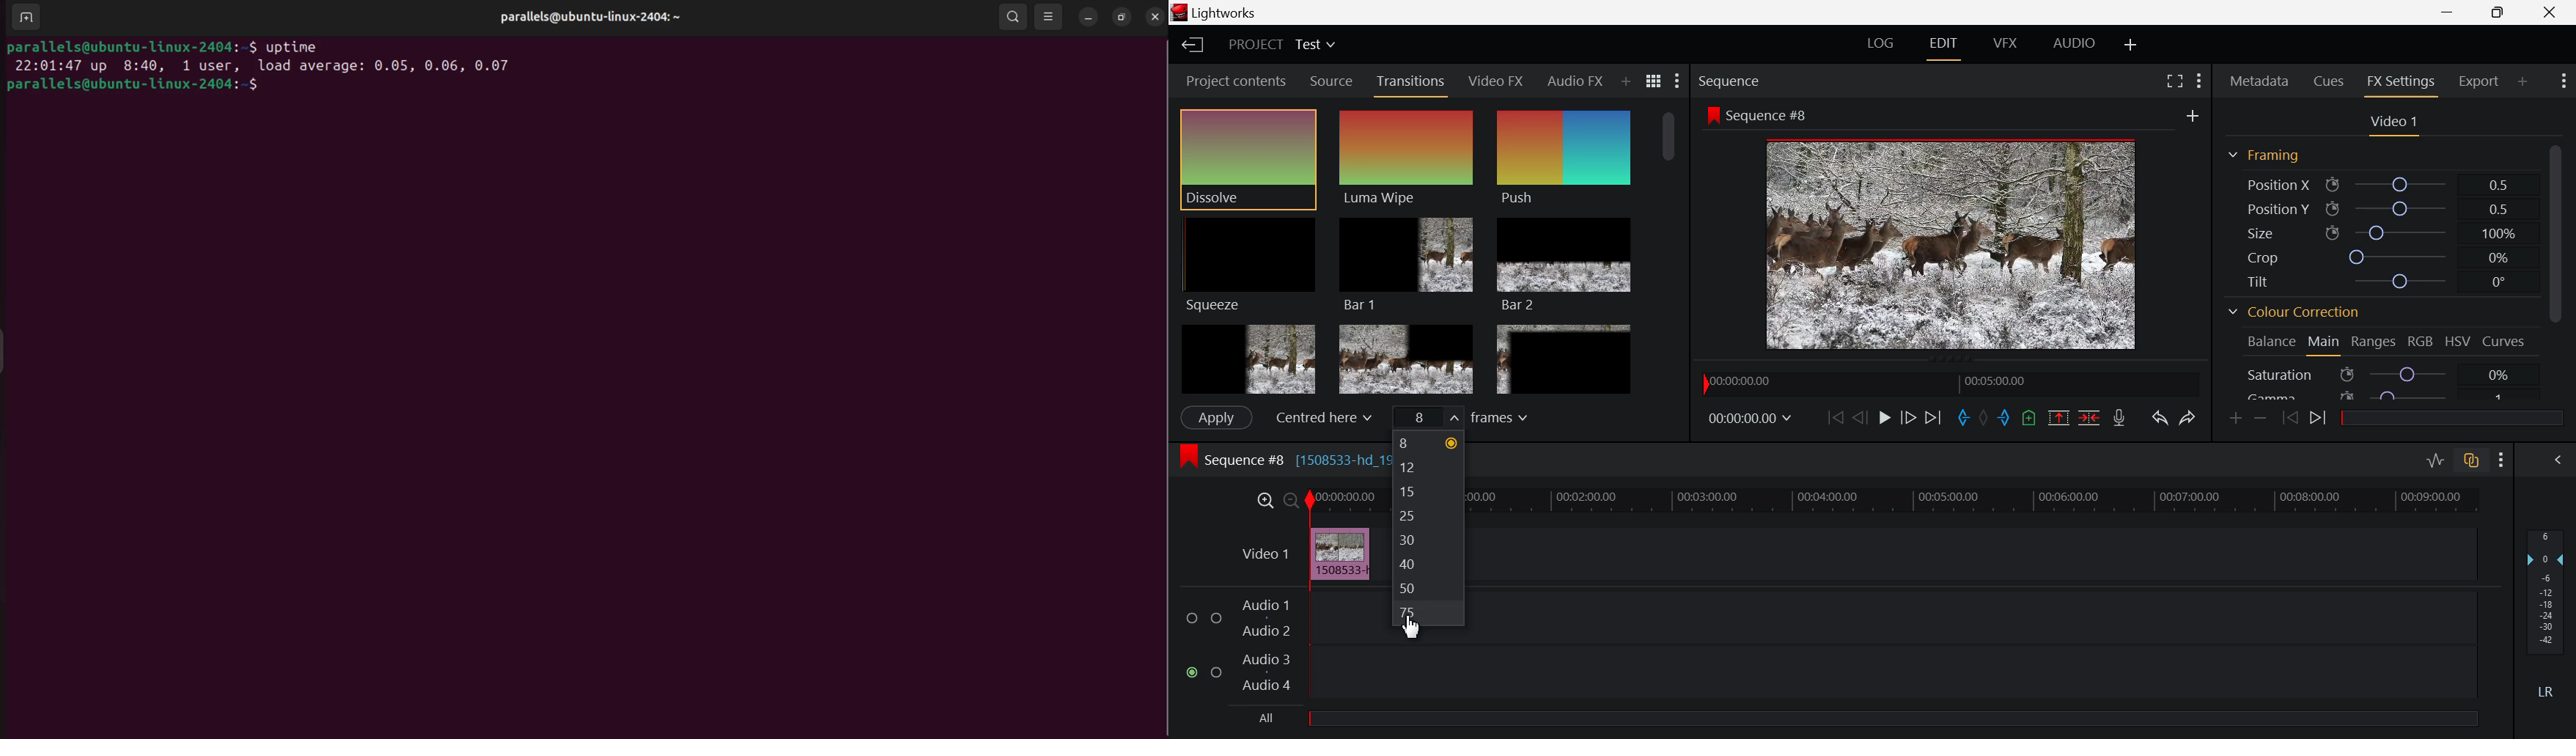 This screenshot has height=756, width=2576. What do you see at coordinates (2128, 43) in the screenshot?
I see `Add Layout` at bounding box center [2128, 43].